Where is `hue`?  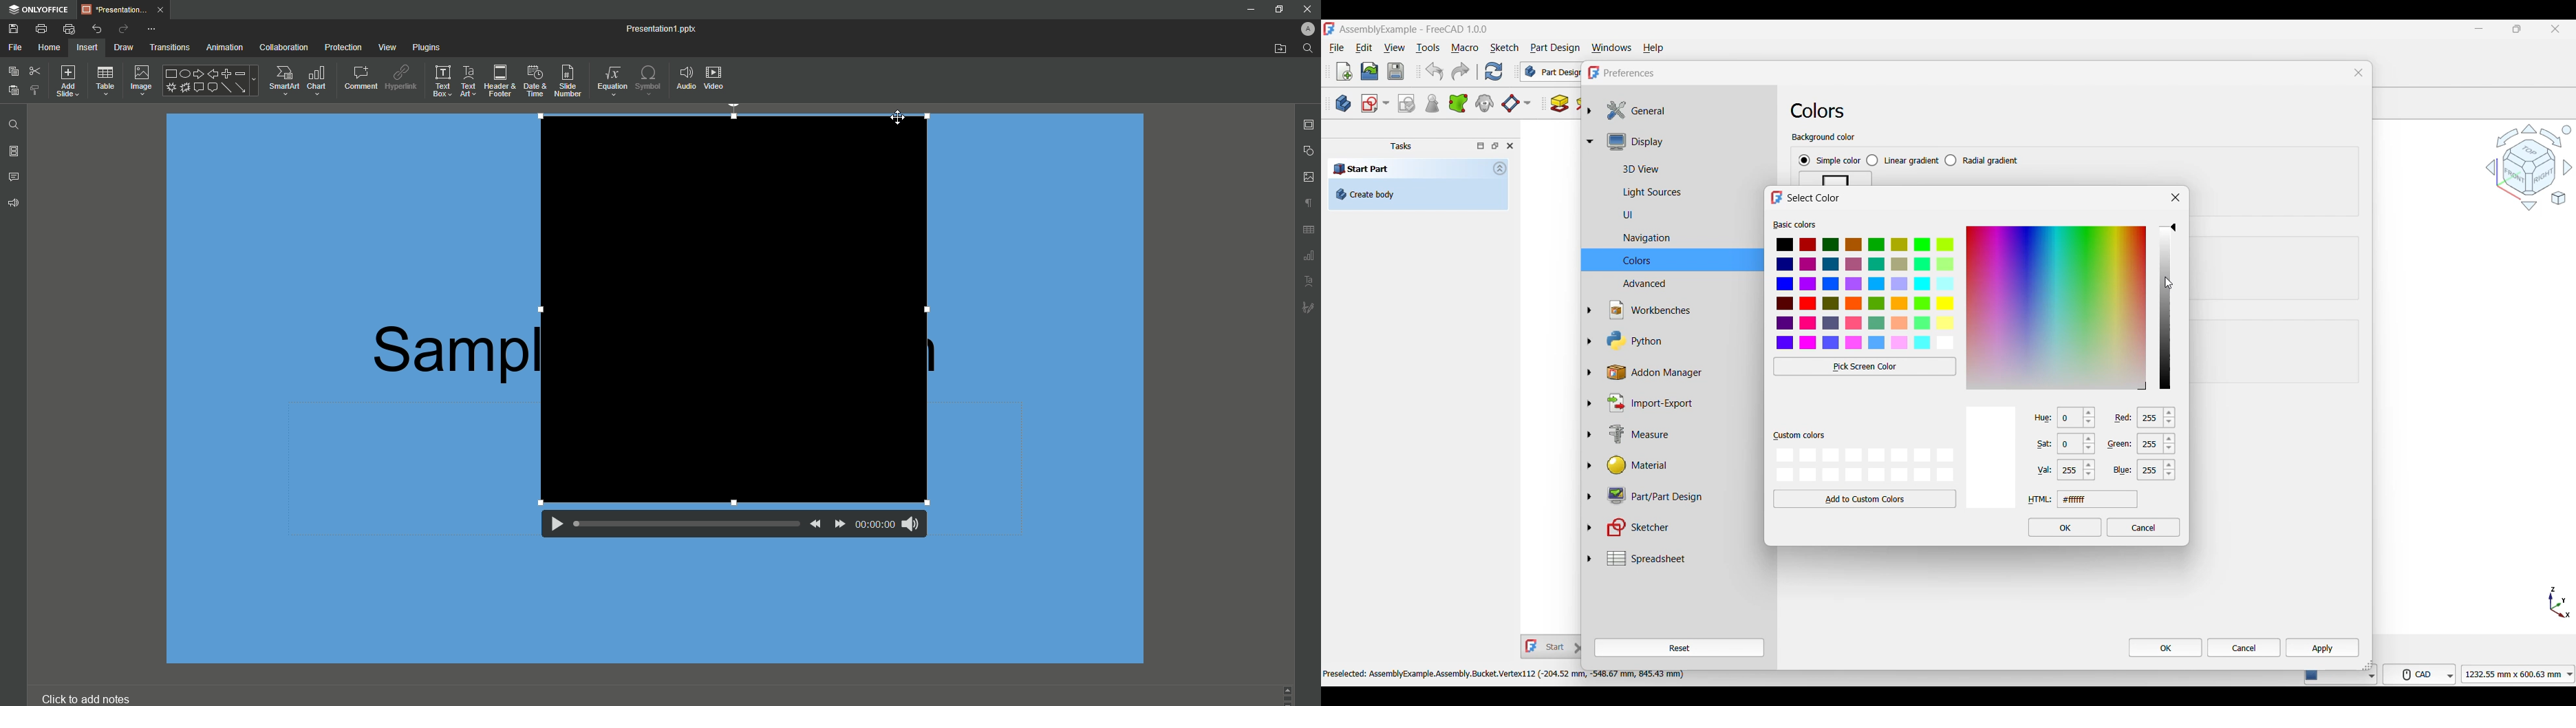 hue is located at coordinates (2039, 417).